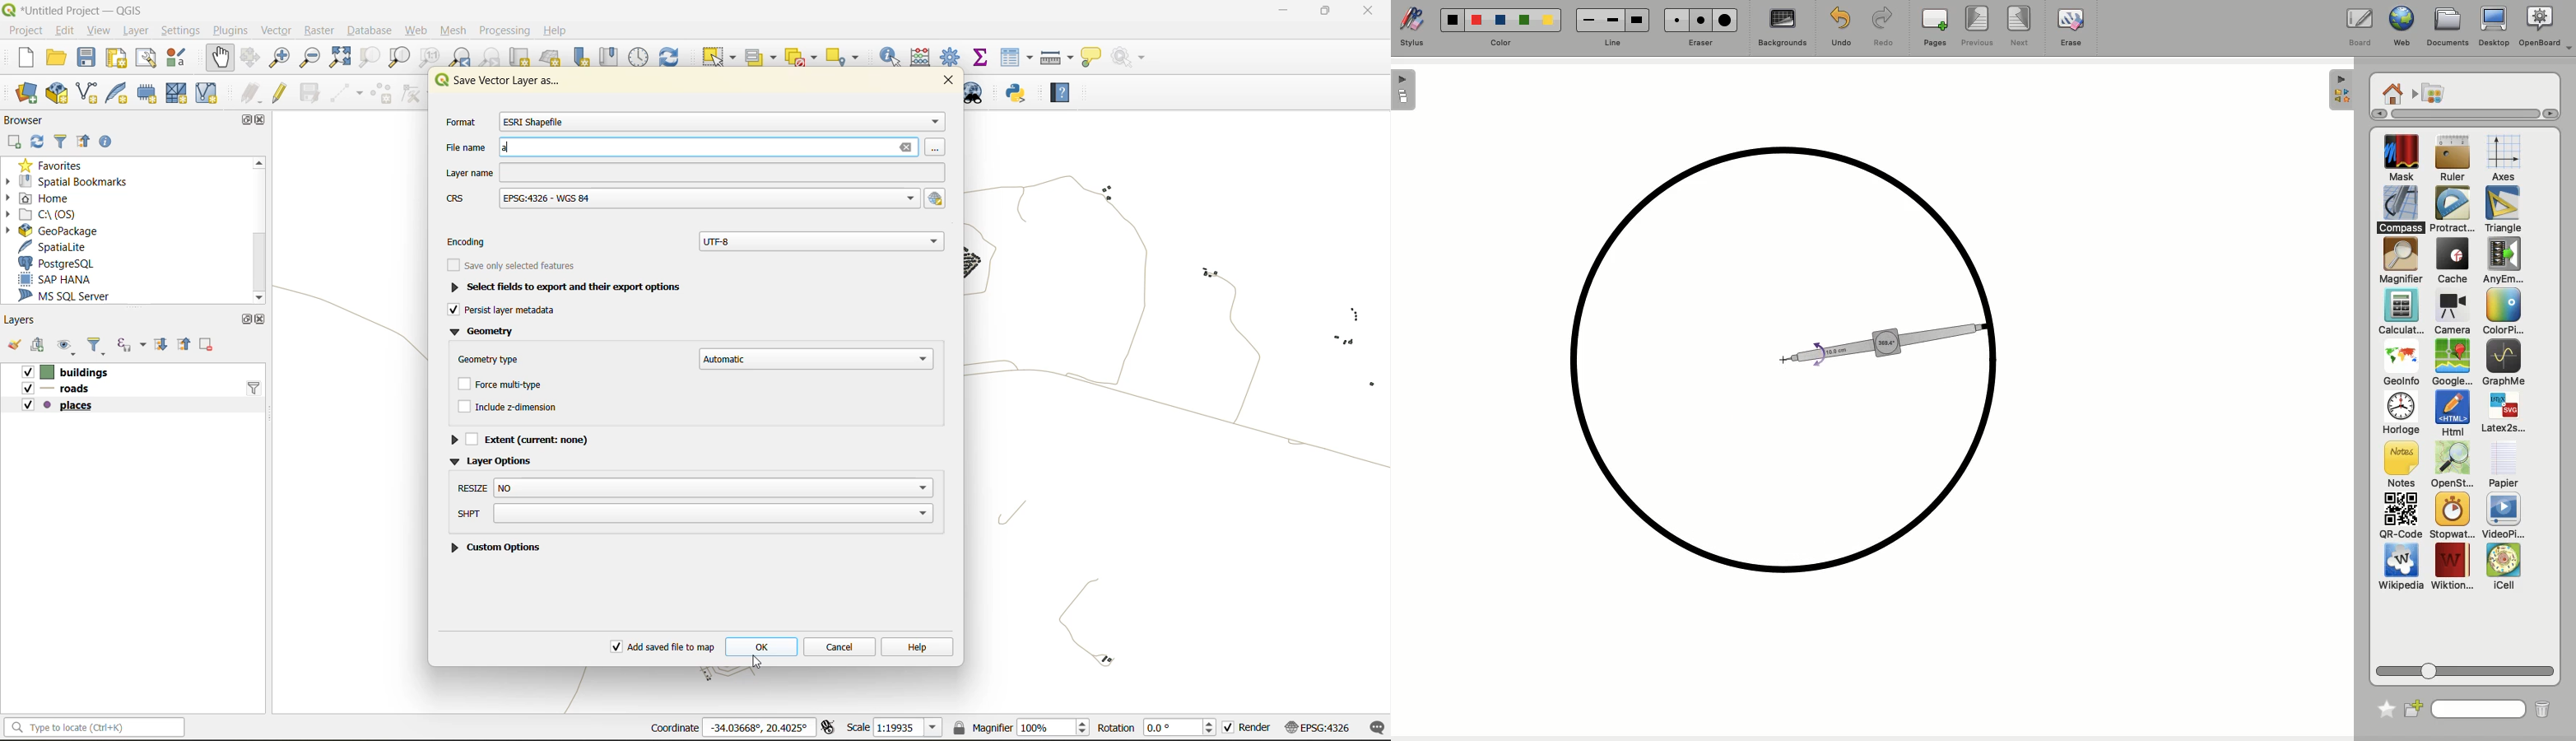 This screenshot has width=2576, height=756. I want to click on add, so click(42, 347).